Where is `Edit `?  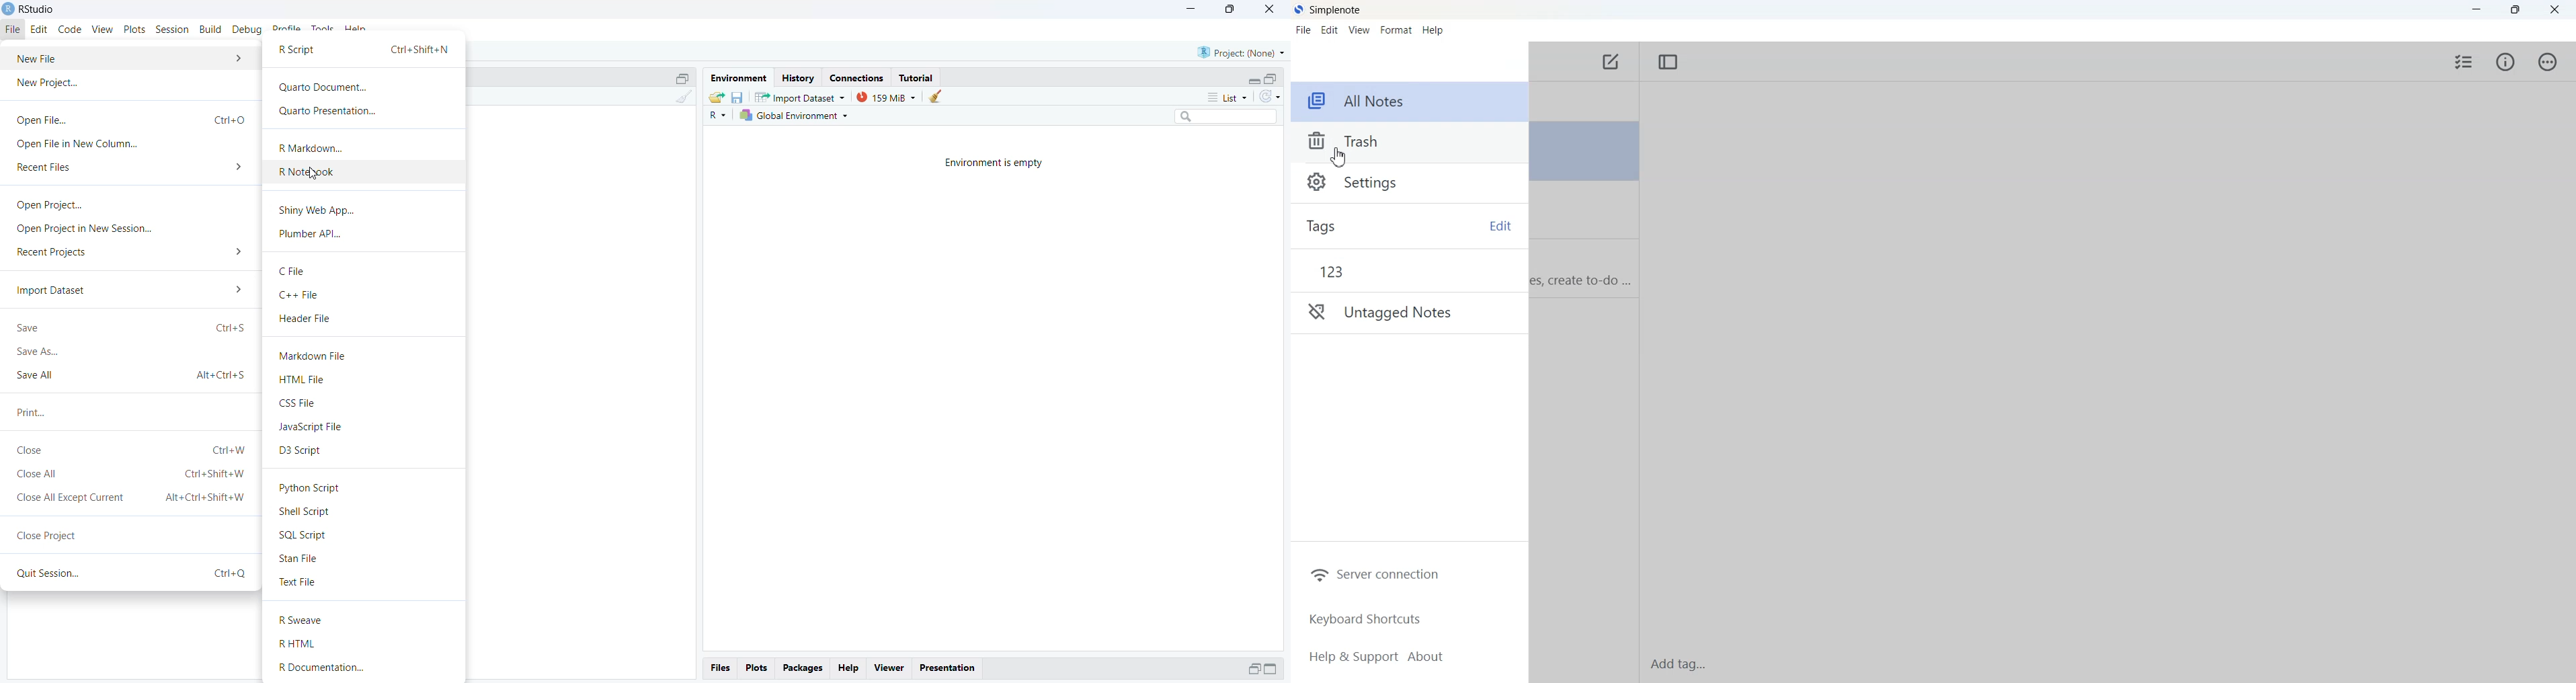 Edit  is located at coordinates (1330, 29).